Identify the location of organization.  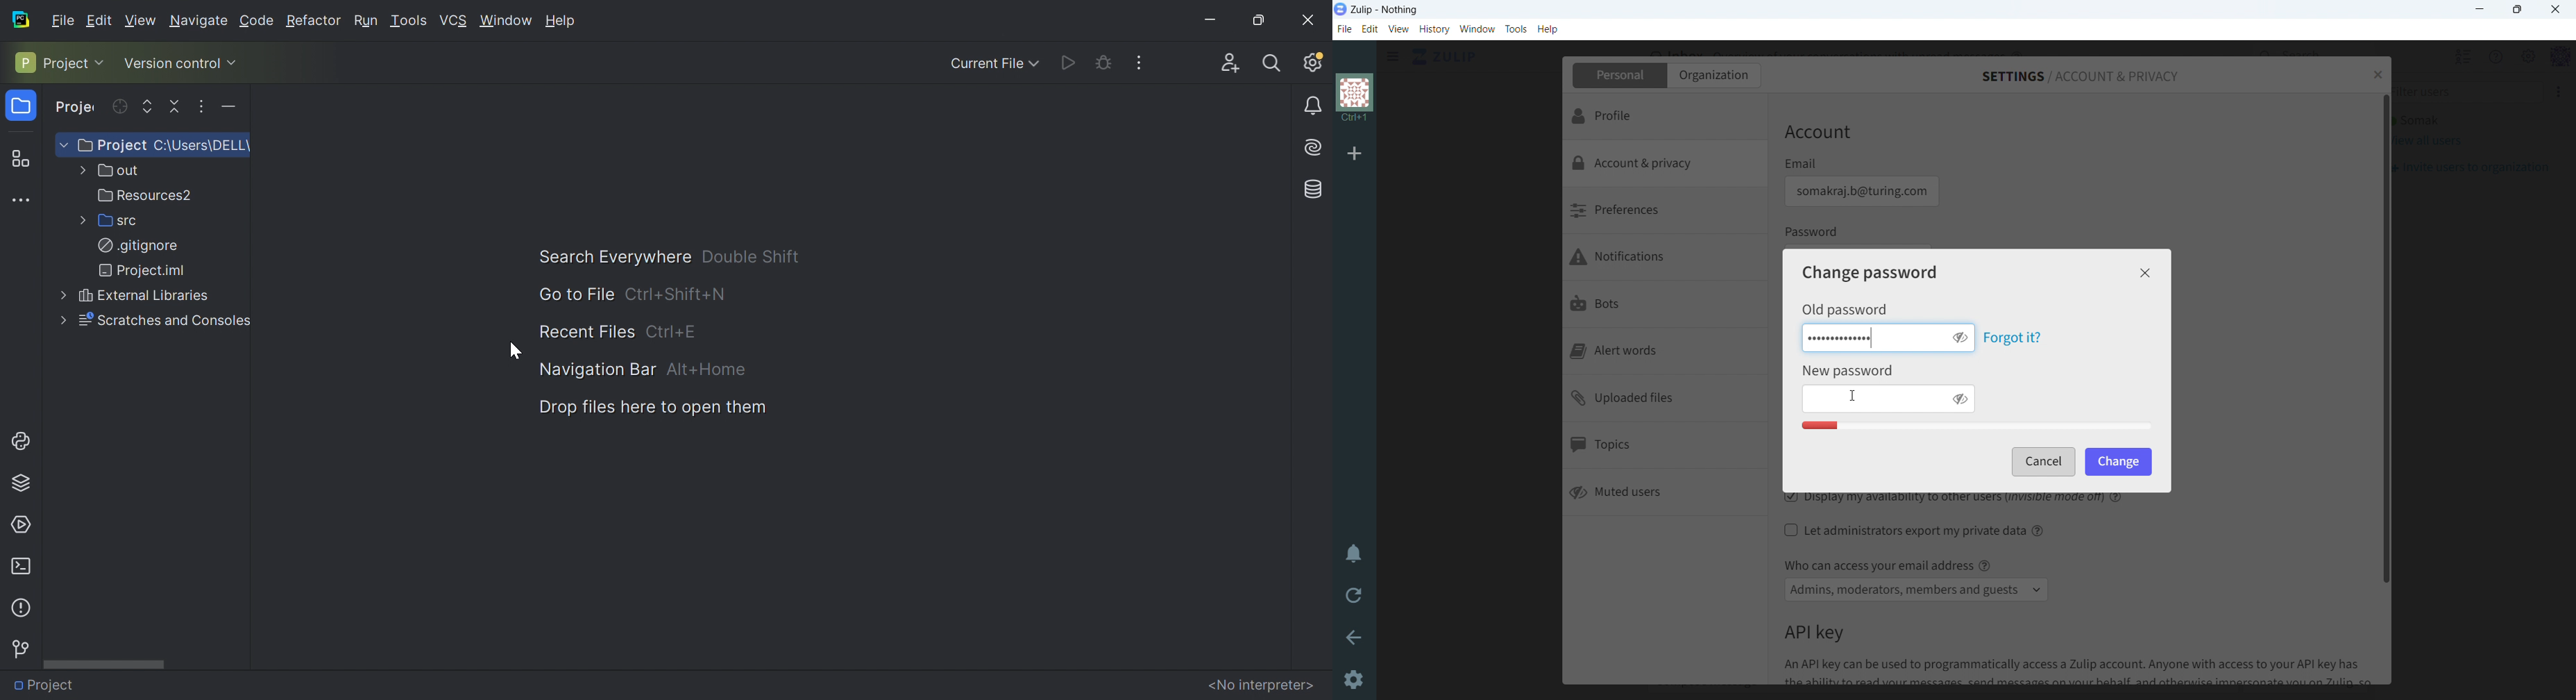
(1713, 75).